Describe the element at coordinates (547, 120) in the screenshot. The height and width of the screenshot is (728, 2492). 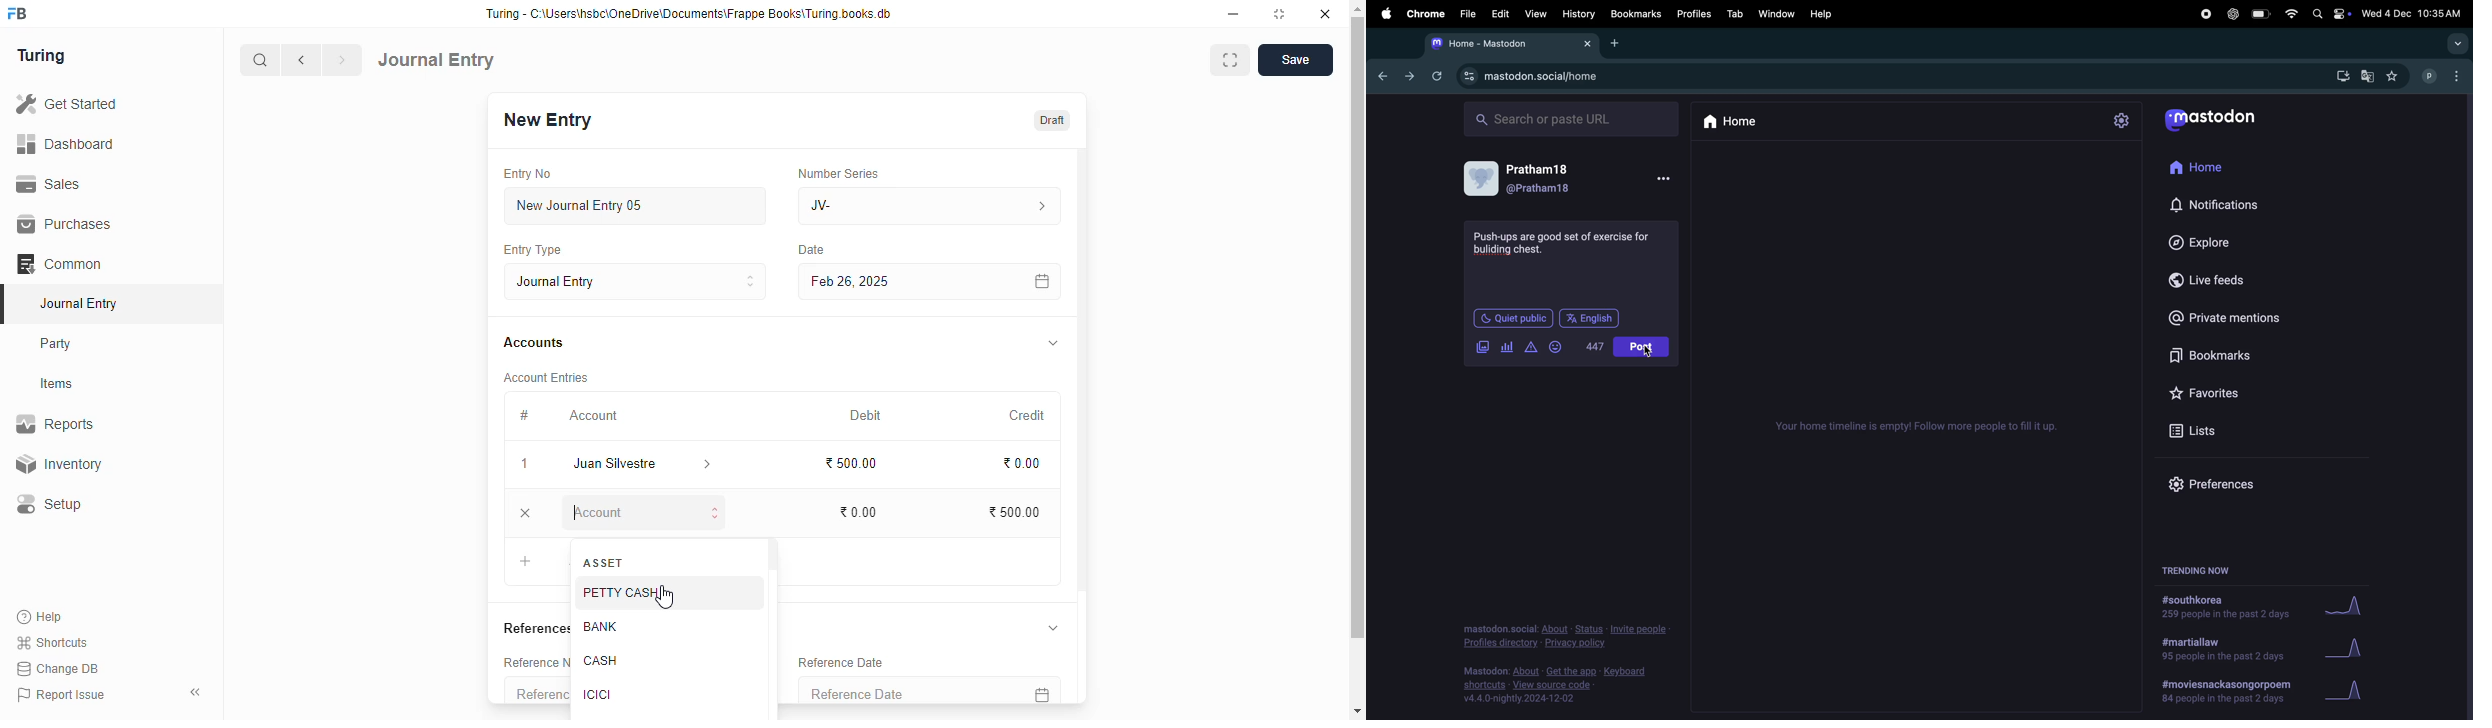
I see `new entry` at that location.